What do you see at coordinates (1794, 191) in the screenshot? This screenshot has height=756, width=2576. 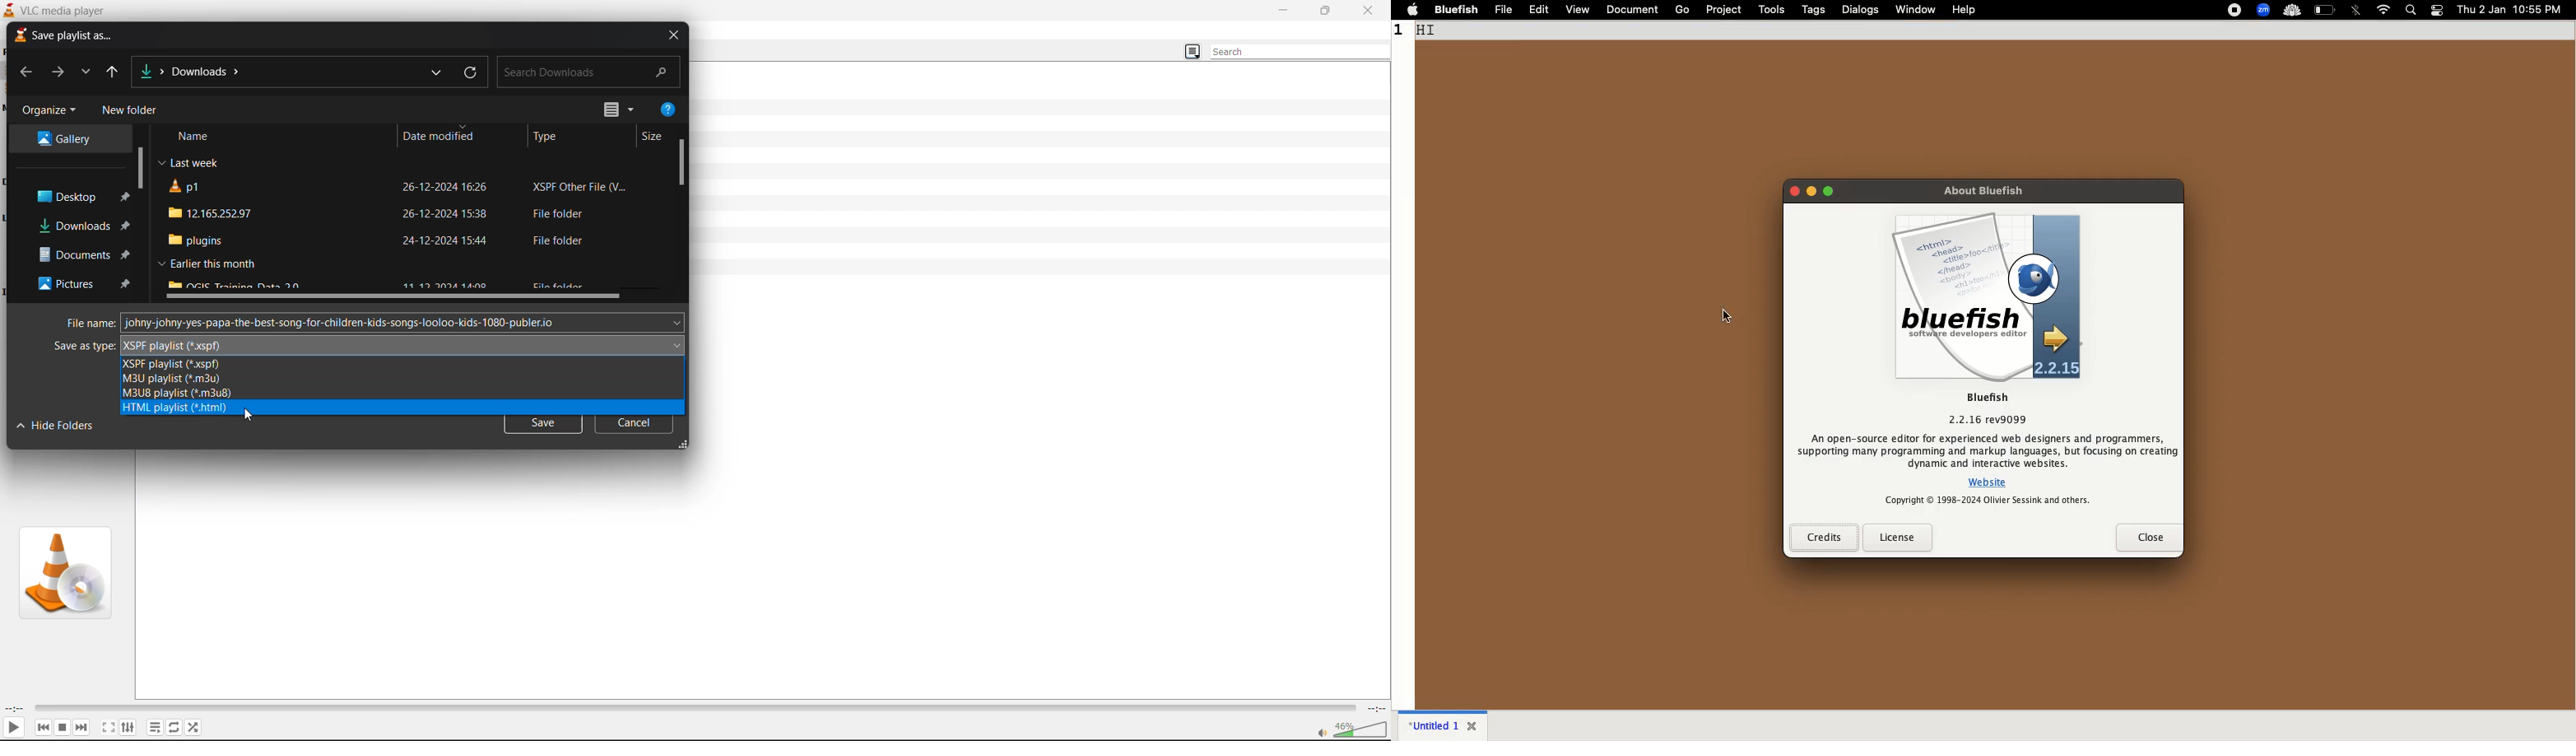 I see `close` at bounding box center [1794, 191].